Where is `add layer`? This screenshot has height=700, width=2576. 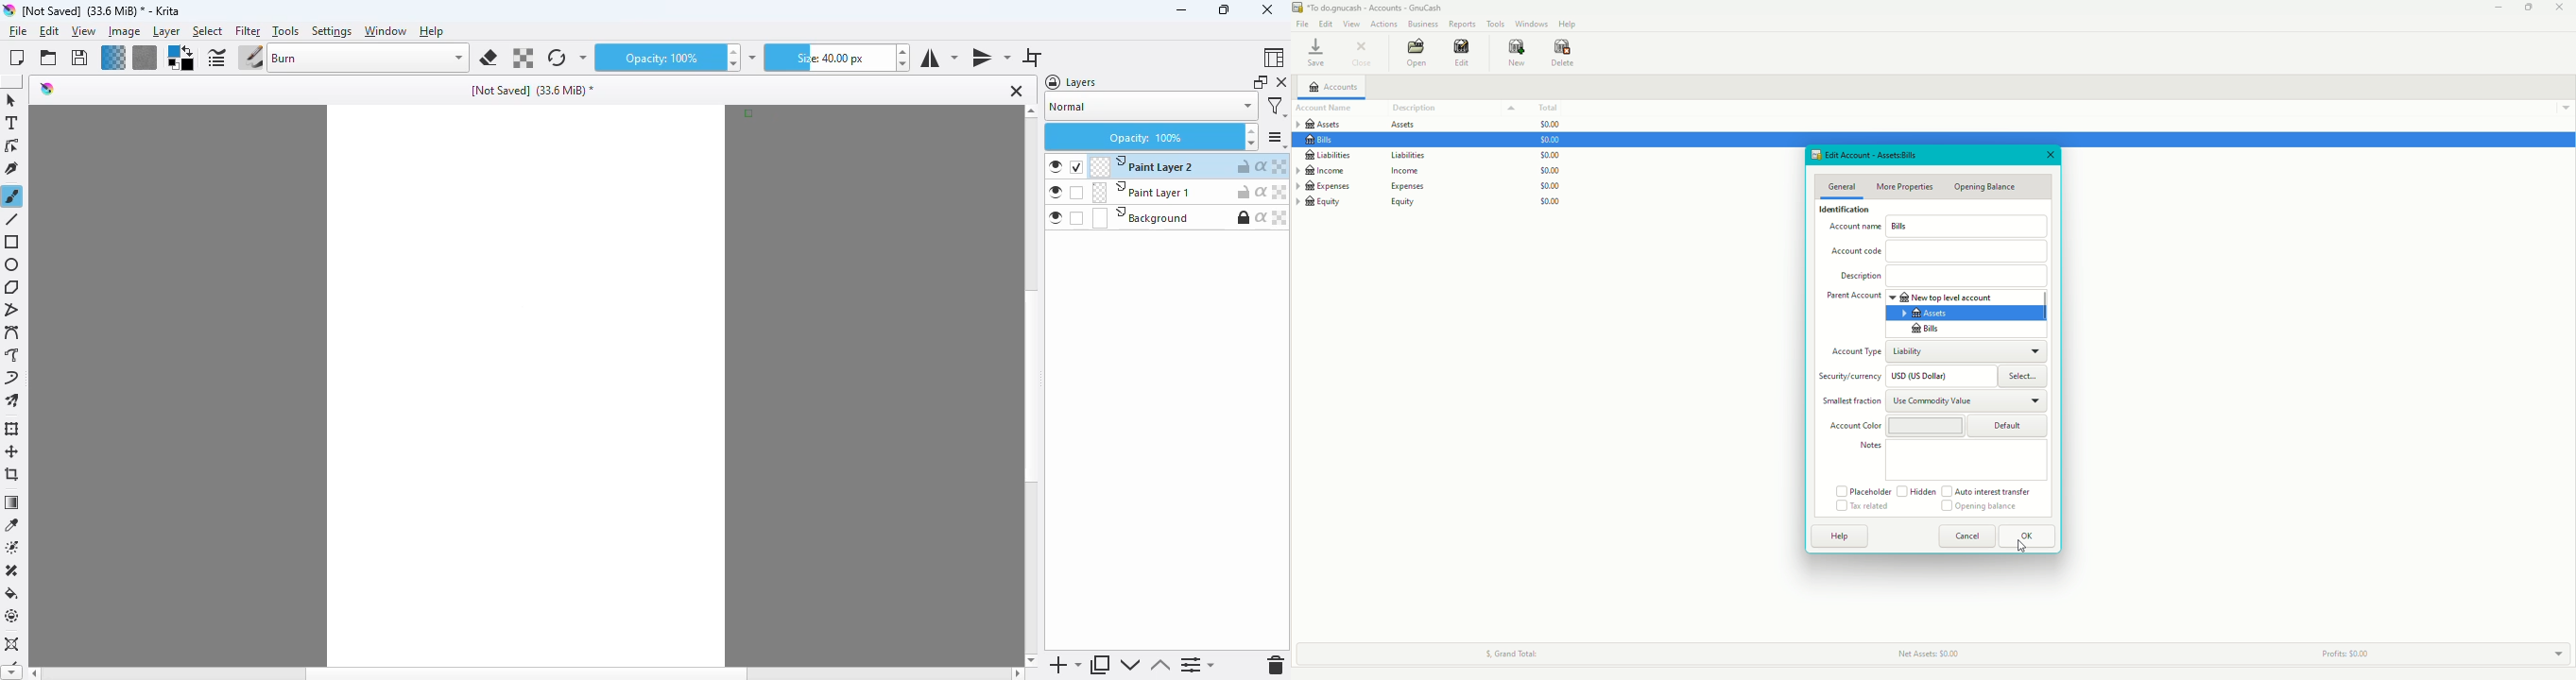
add layer is located at coordinates (1065, 665).